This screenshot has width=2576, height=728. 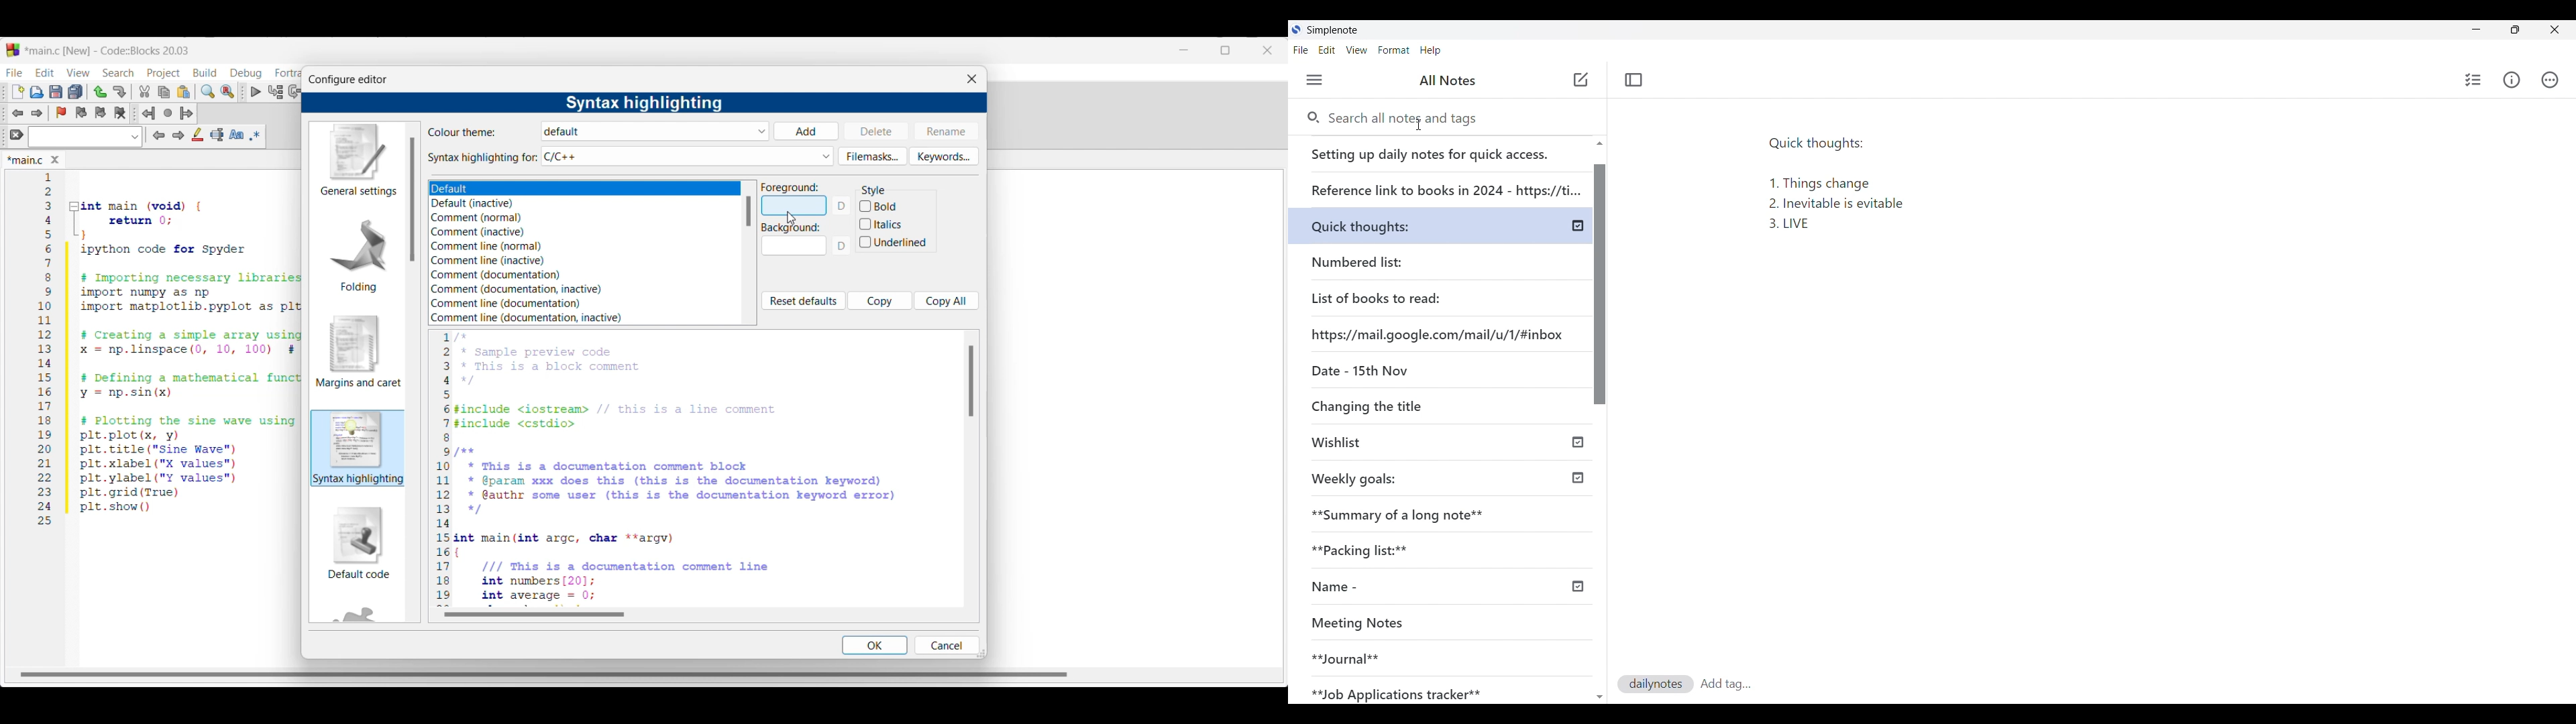 What do you see at coordinates (256, 92) in the screenshot?
I see `Debug/Continue` at bounding box center [256, 92].